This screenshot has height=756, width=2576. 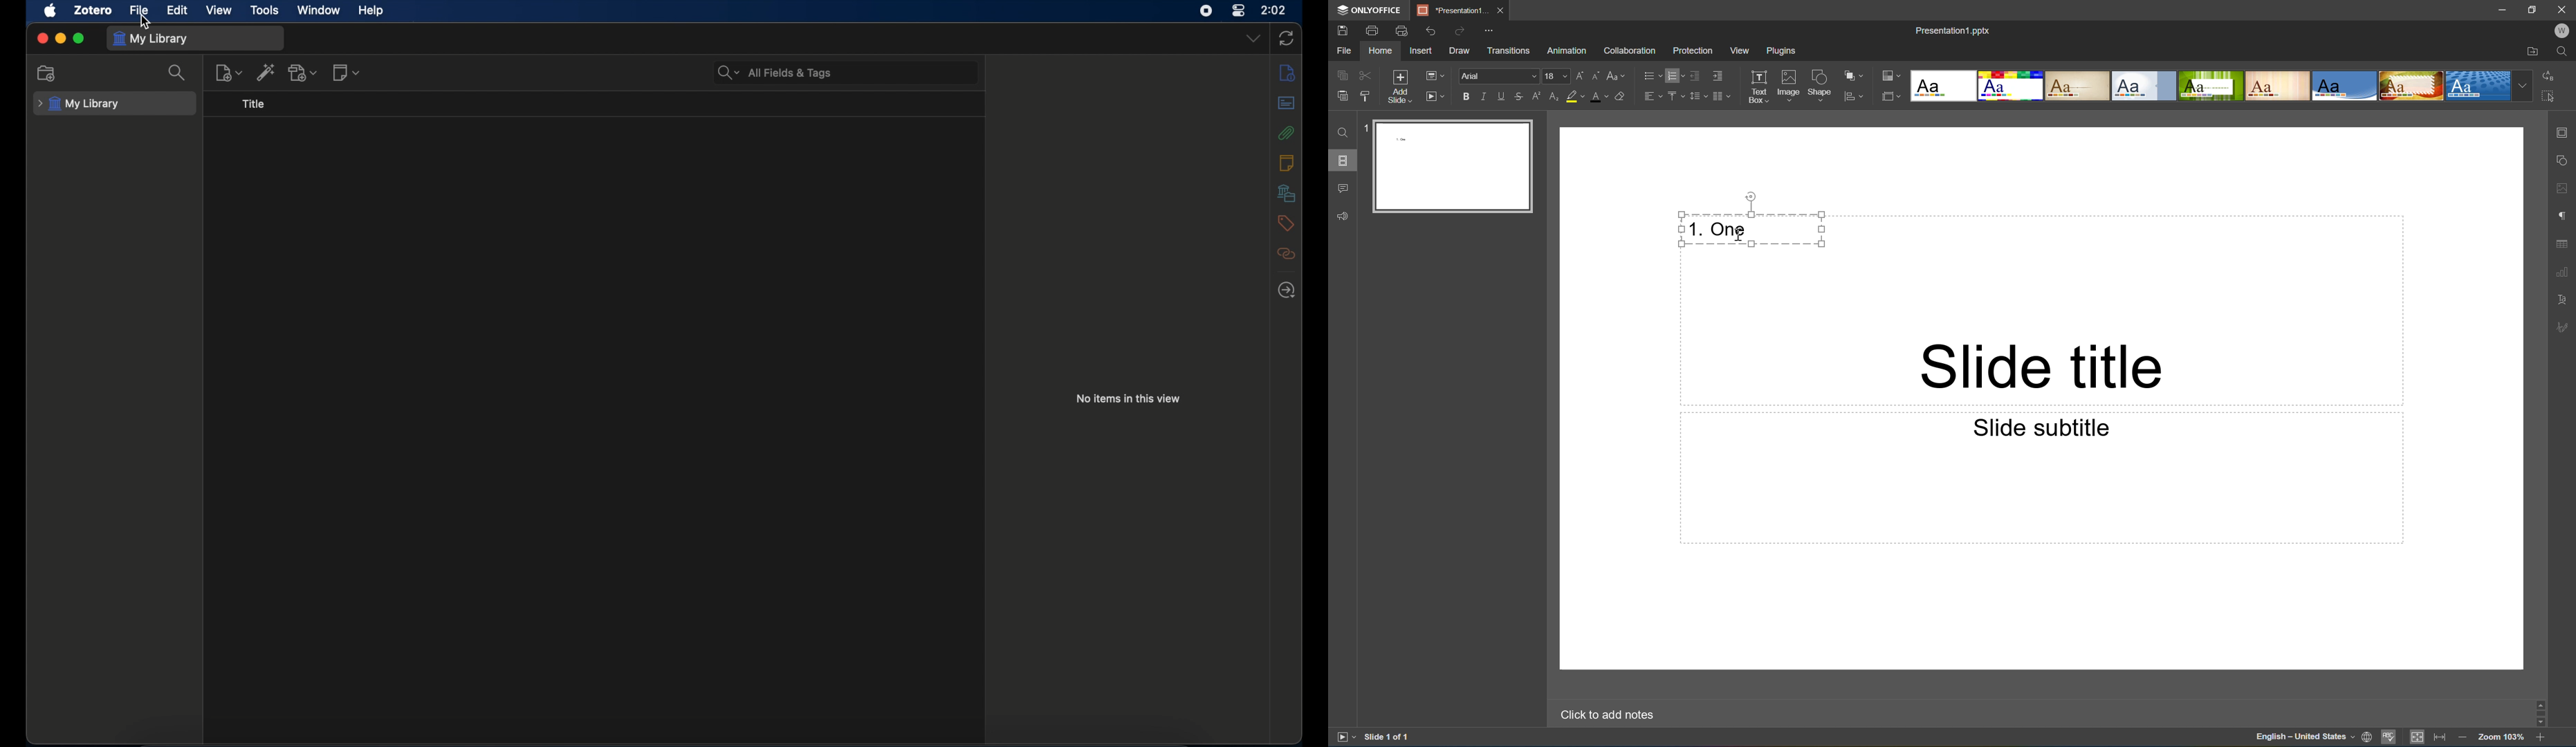 What do you see at coordinates (2542, 712) in the screenshot?
I see `Scroll bar` at bounding box center [2542, 712].